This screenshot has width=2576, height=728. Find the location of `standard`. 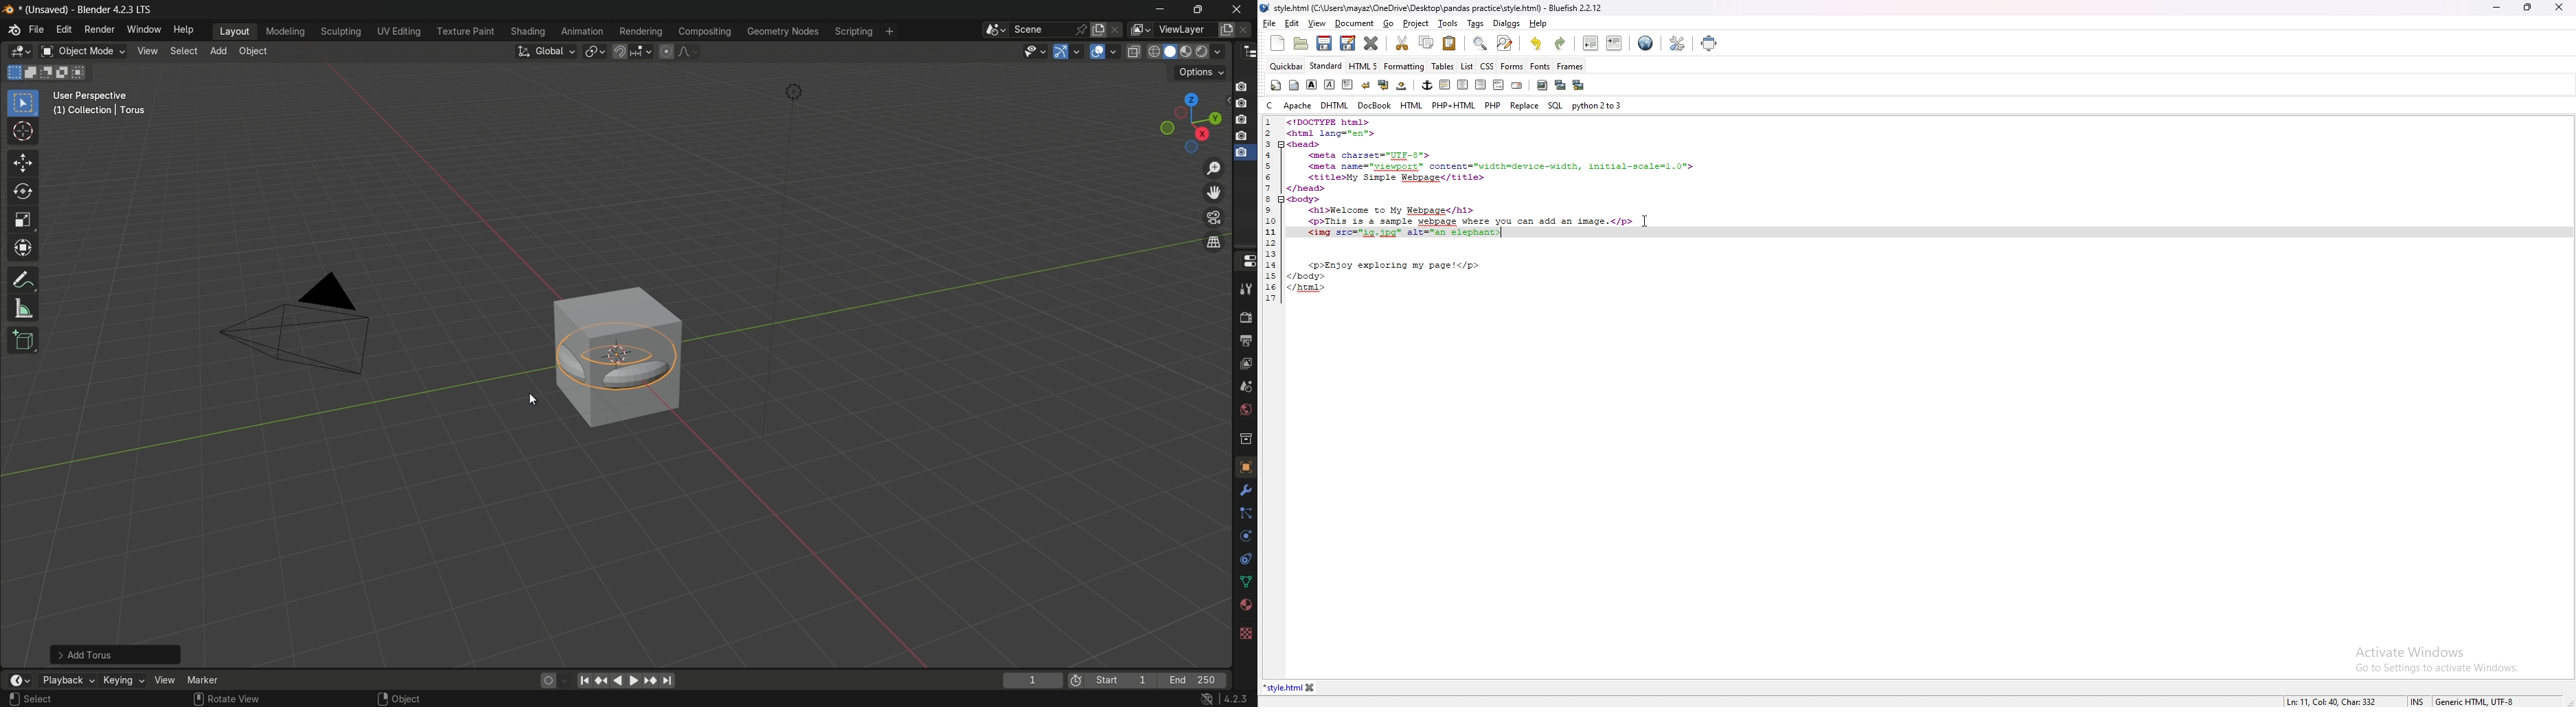

standard is located at coordinates (1326, 67).